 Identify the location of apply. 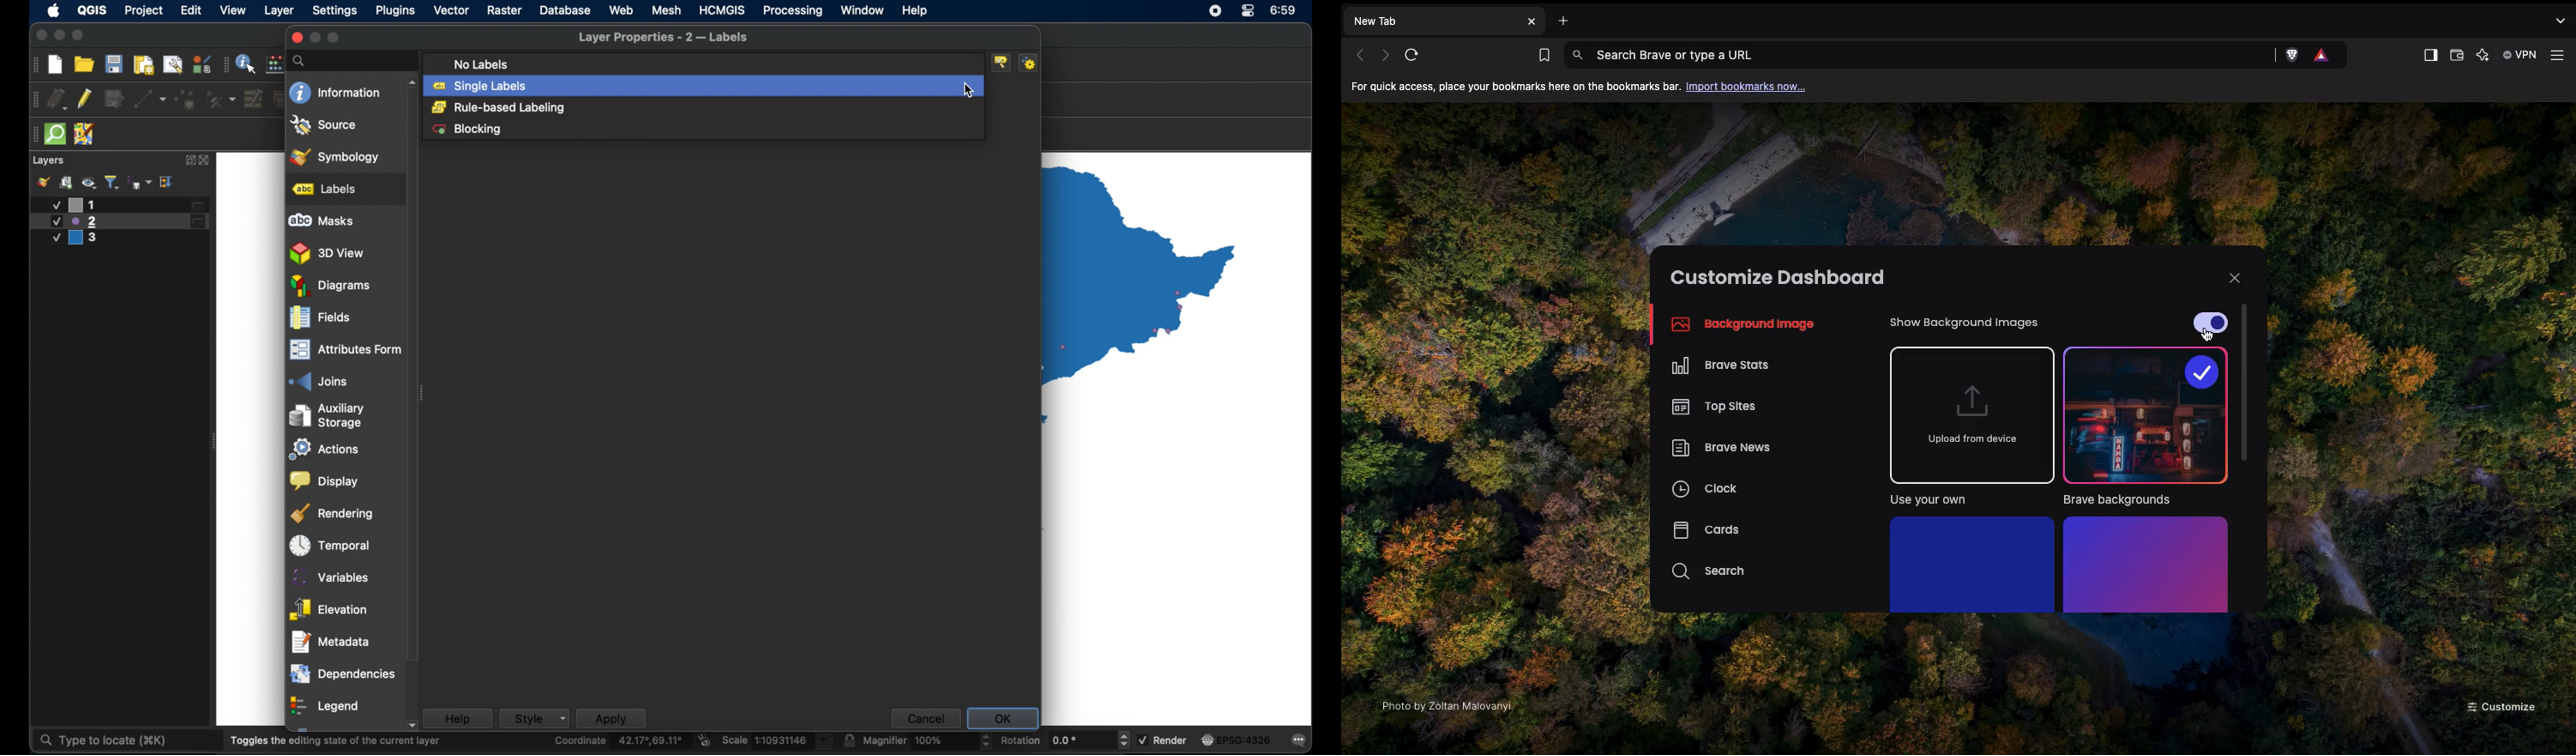
(611, 718).